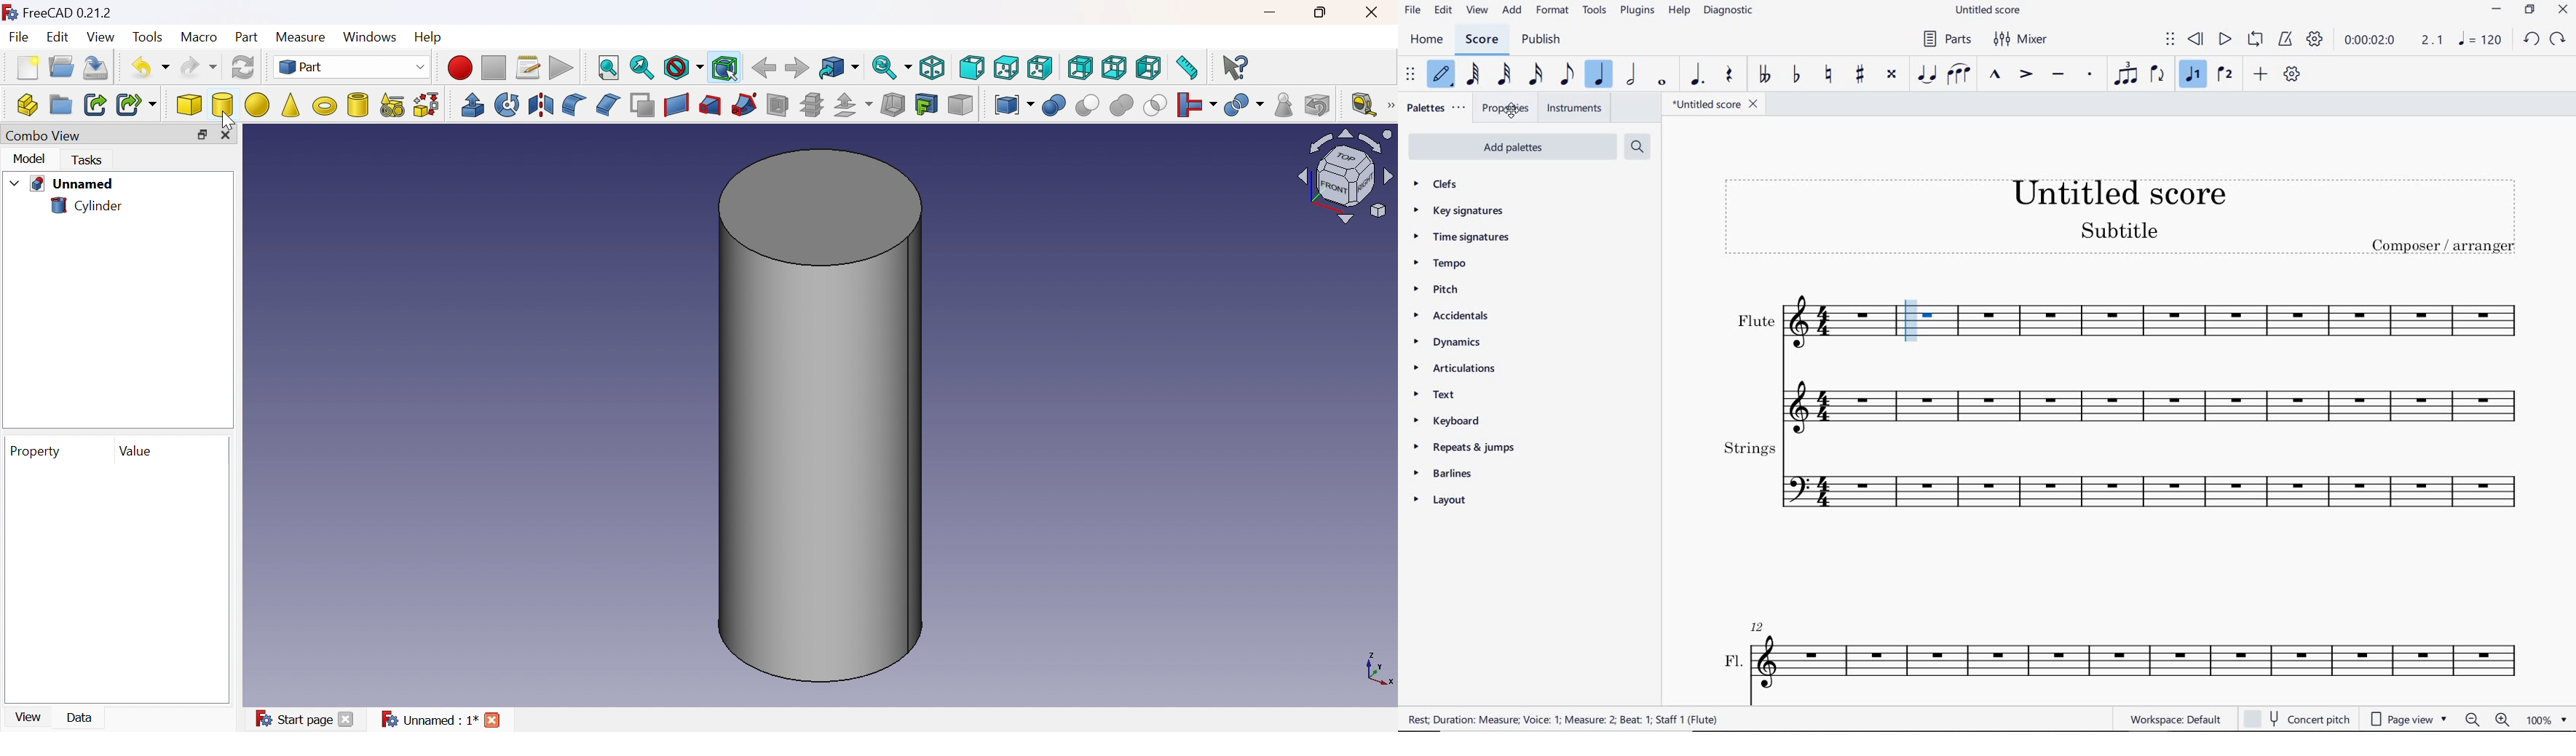 The height and width of the screenshot is (756, 2576). Describe the element at coordinates (743, 106) in the screenshot. I see `Sweep` at that location.